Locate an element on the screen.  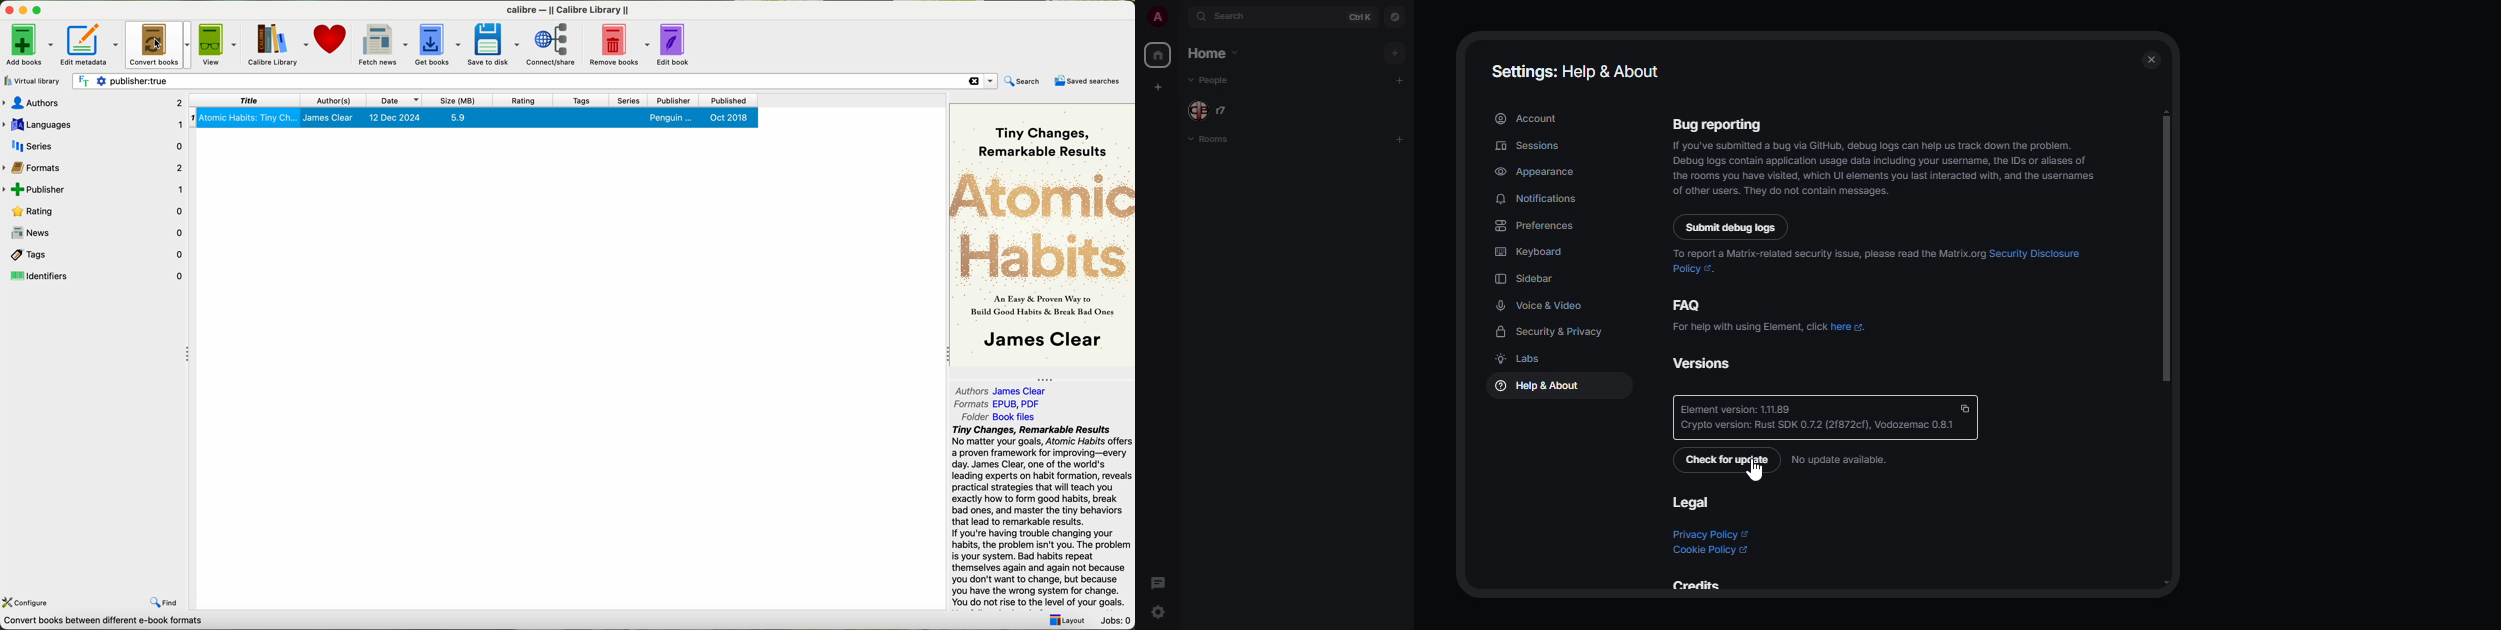
languages is located at coordinates (94, 125).